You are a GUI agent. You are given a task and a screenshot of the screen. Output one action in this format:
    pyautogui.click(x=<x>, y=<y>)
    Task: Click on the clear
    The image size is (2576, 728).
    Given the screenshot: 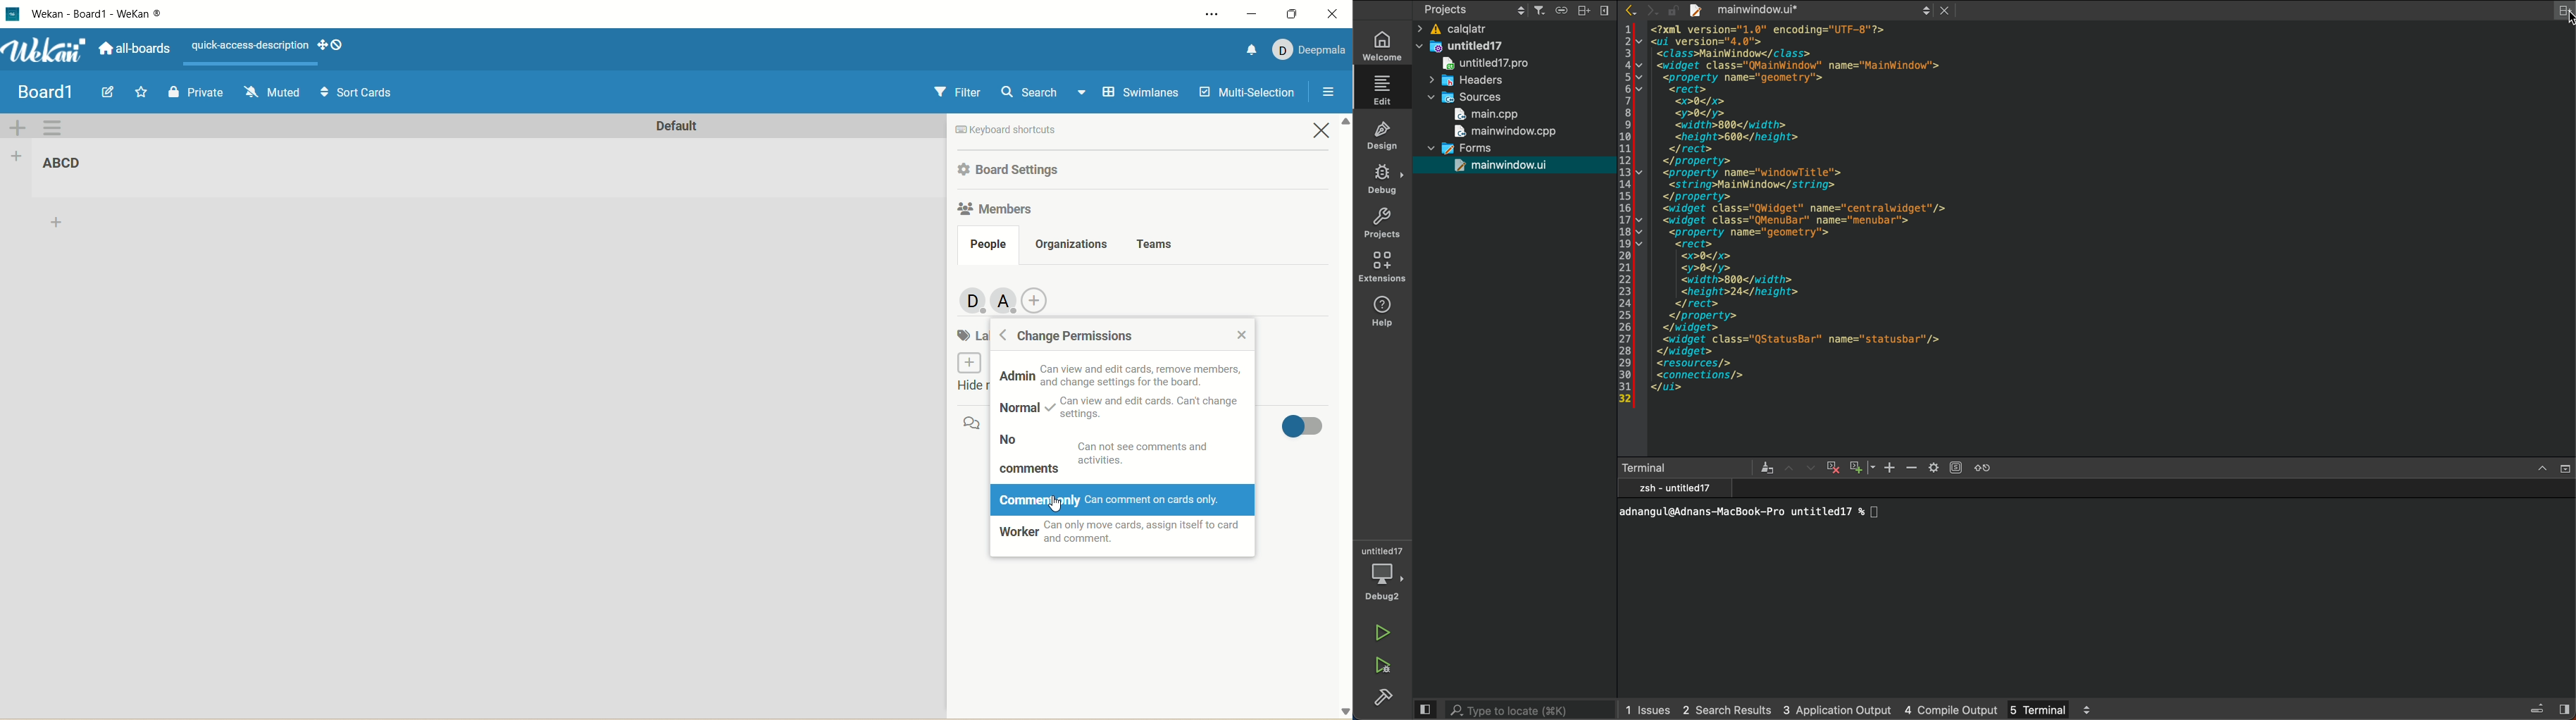 What is the action you would take?
    pyautogui.click(x=1768, y=467)
    